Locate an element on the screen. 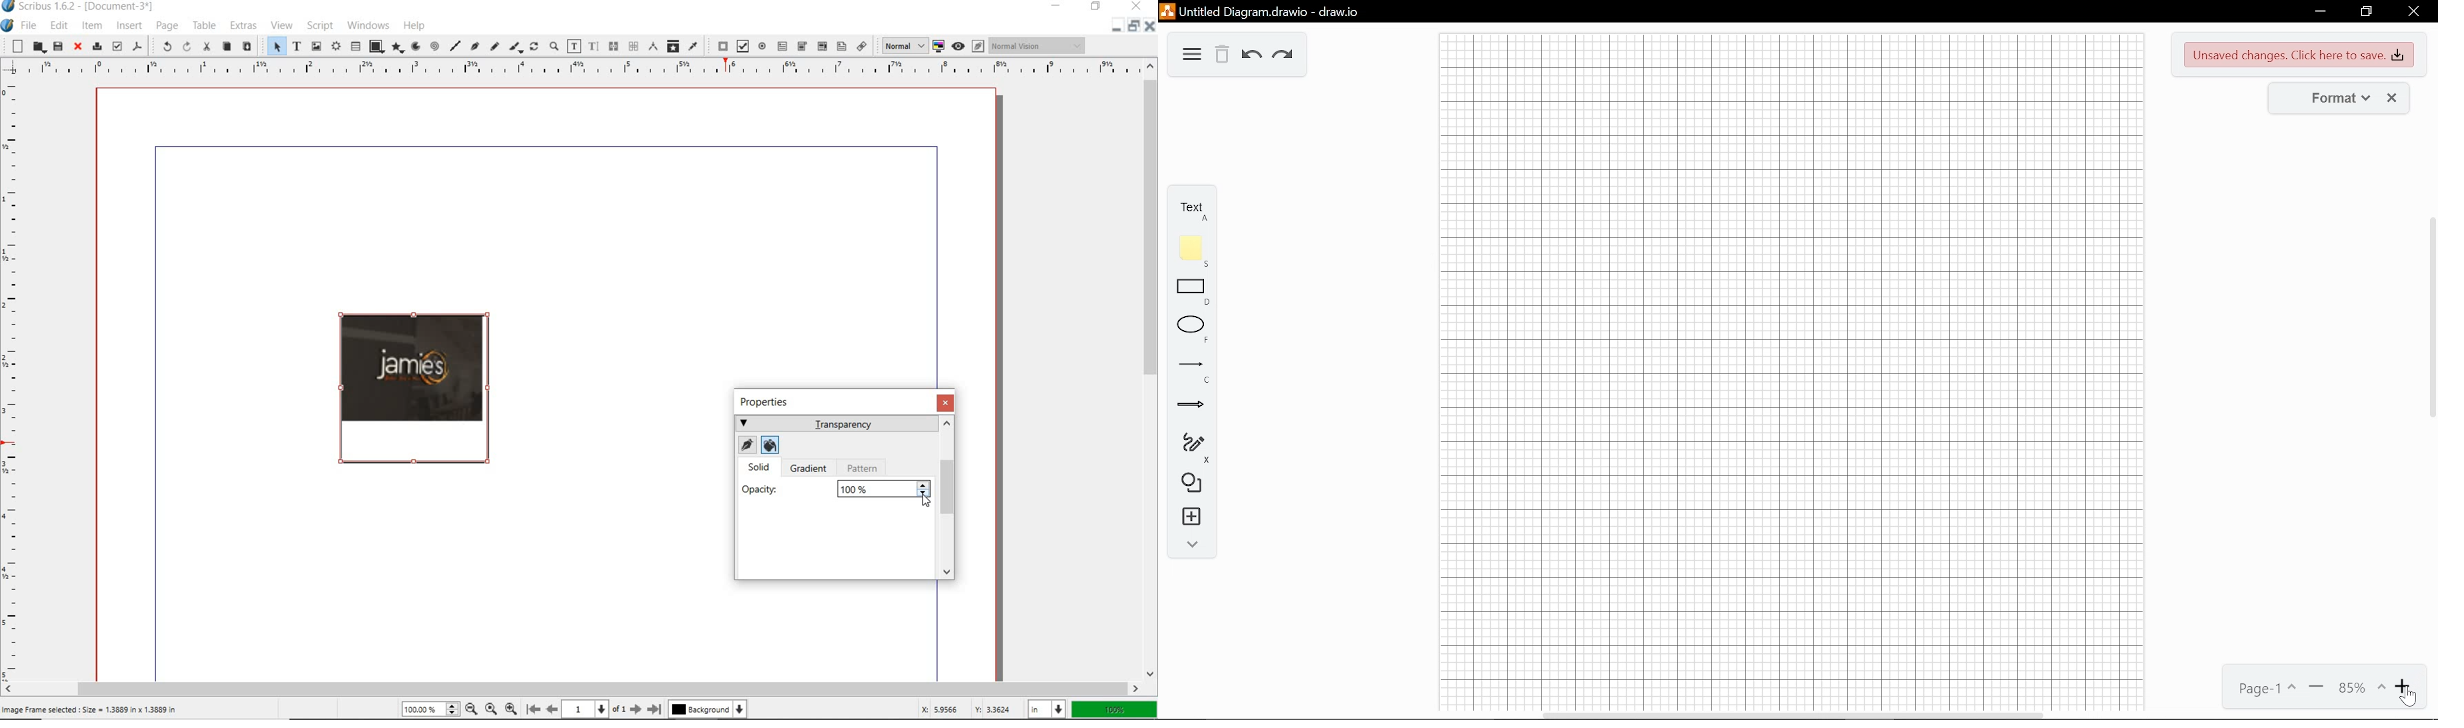 This screenshot has width=2464, height=728. first is located at coordinates (533, 710).